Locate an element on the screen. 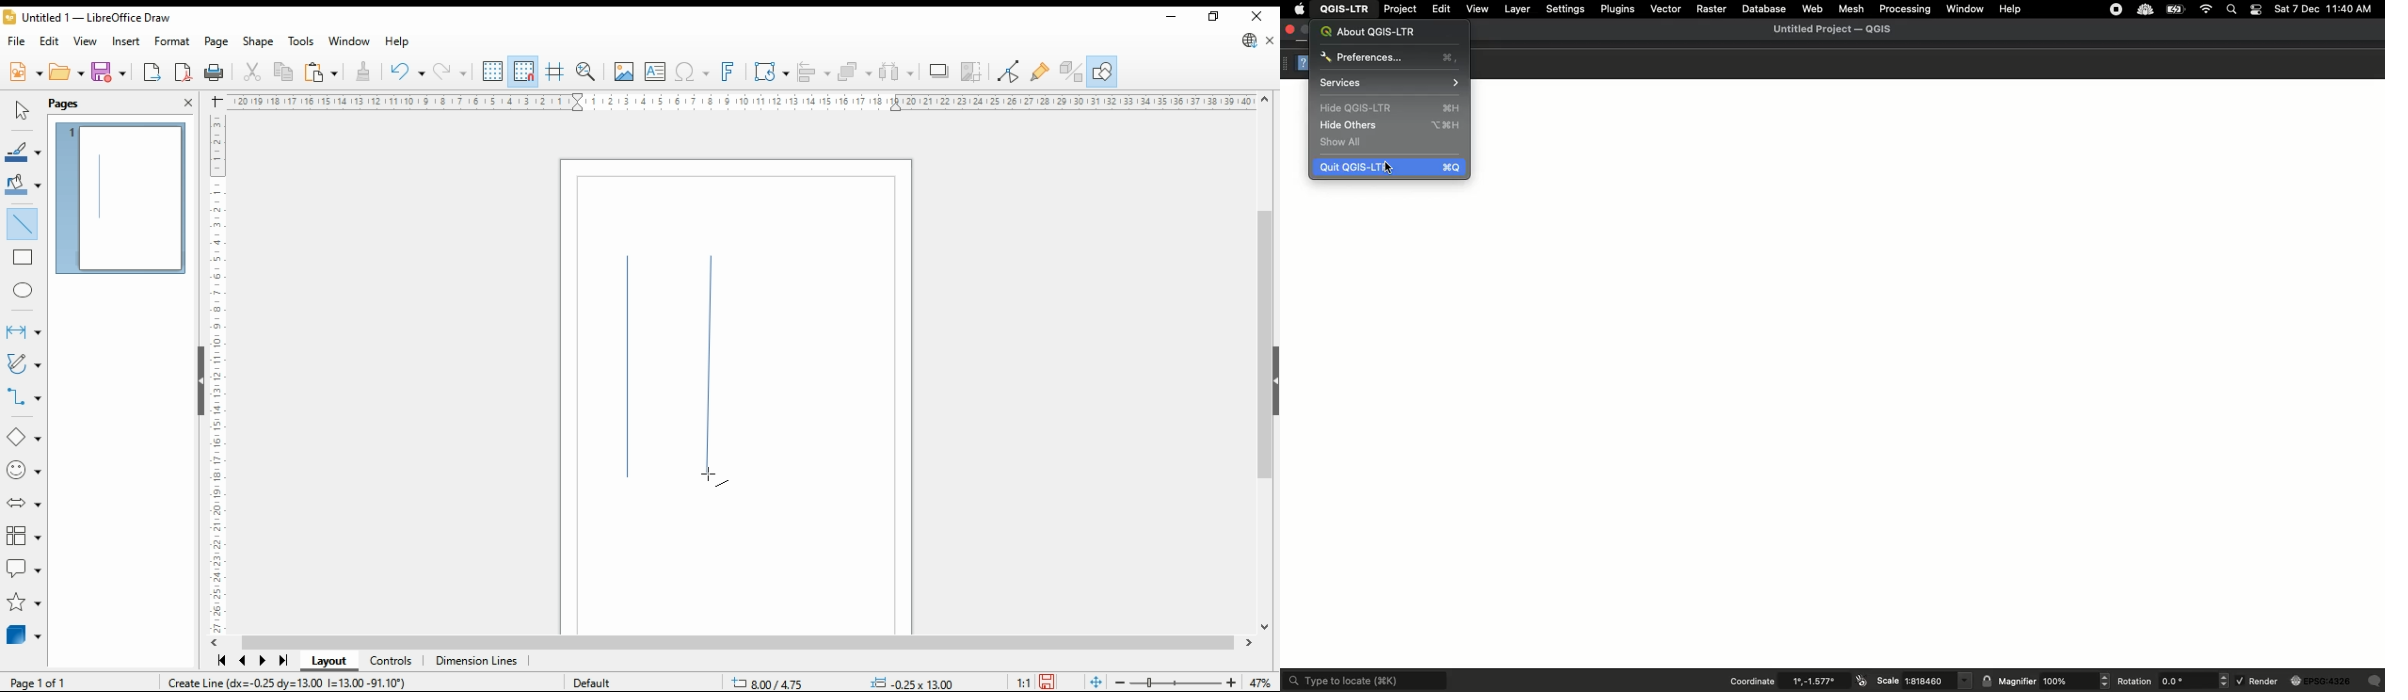 The height and width of the screenshot is (700, 2408). Window is located at coordinates (1965, 8).